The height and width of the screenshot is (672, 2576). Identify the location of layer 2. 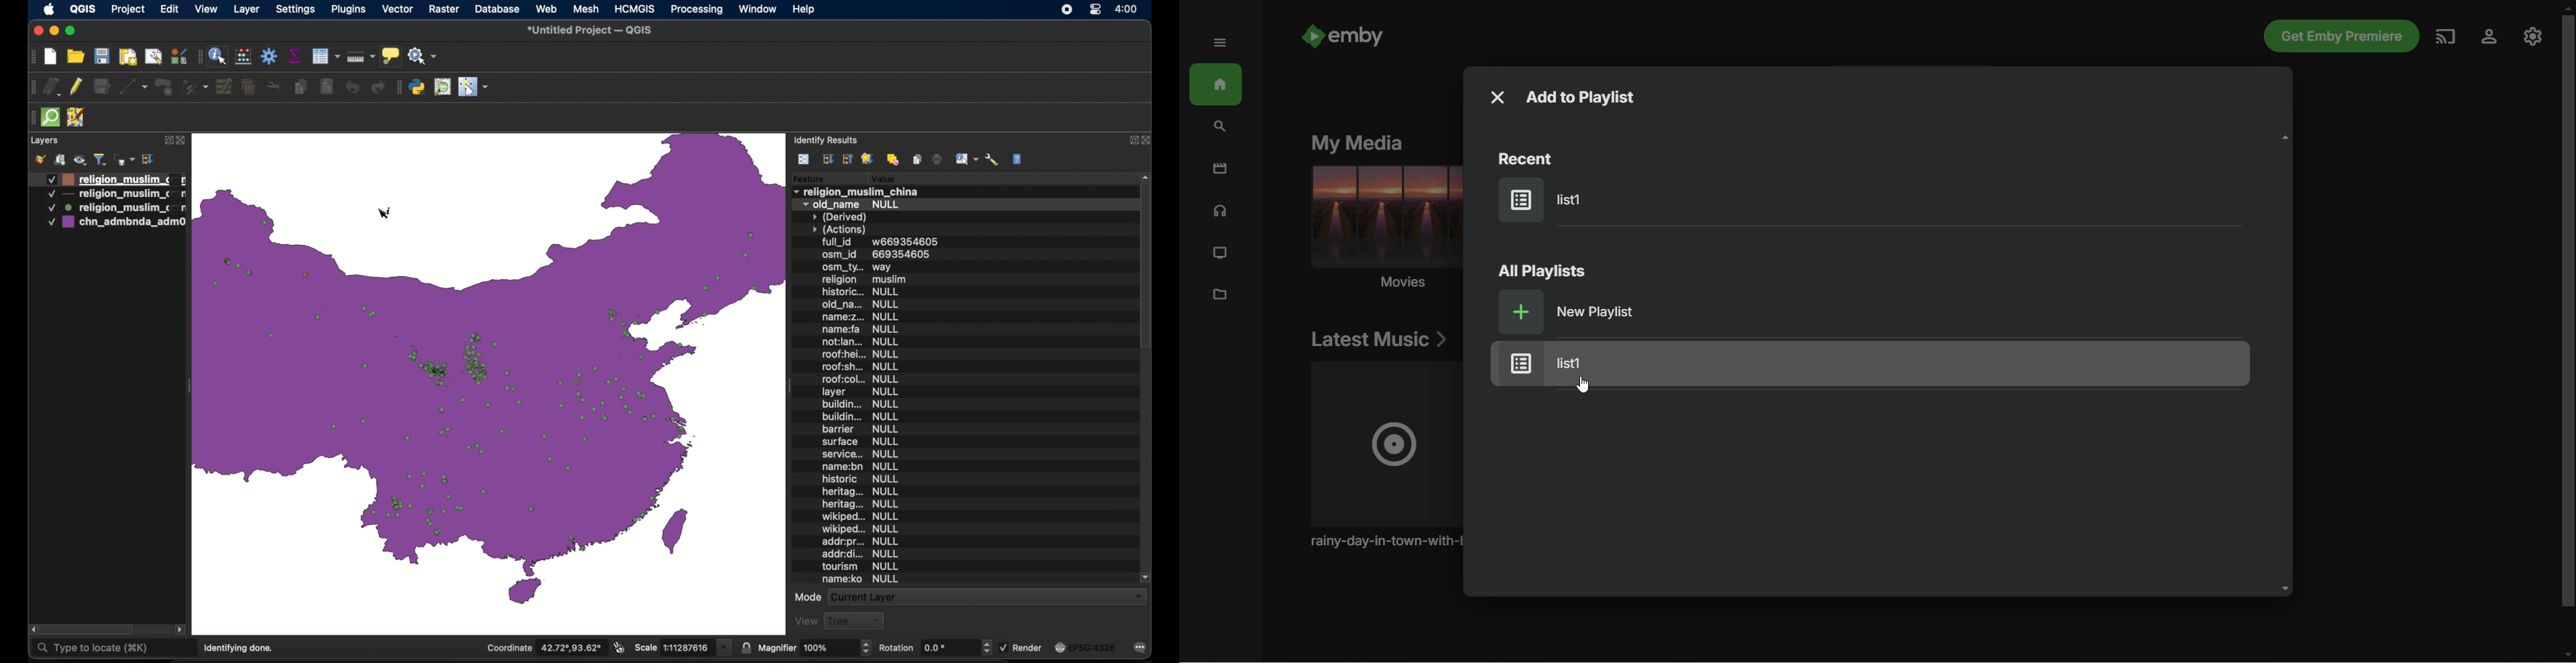
(115, 195).